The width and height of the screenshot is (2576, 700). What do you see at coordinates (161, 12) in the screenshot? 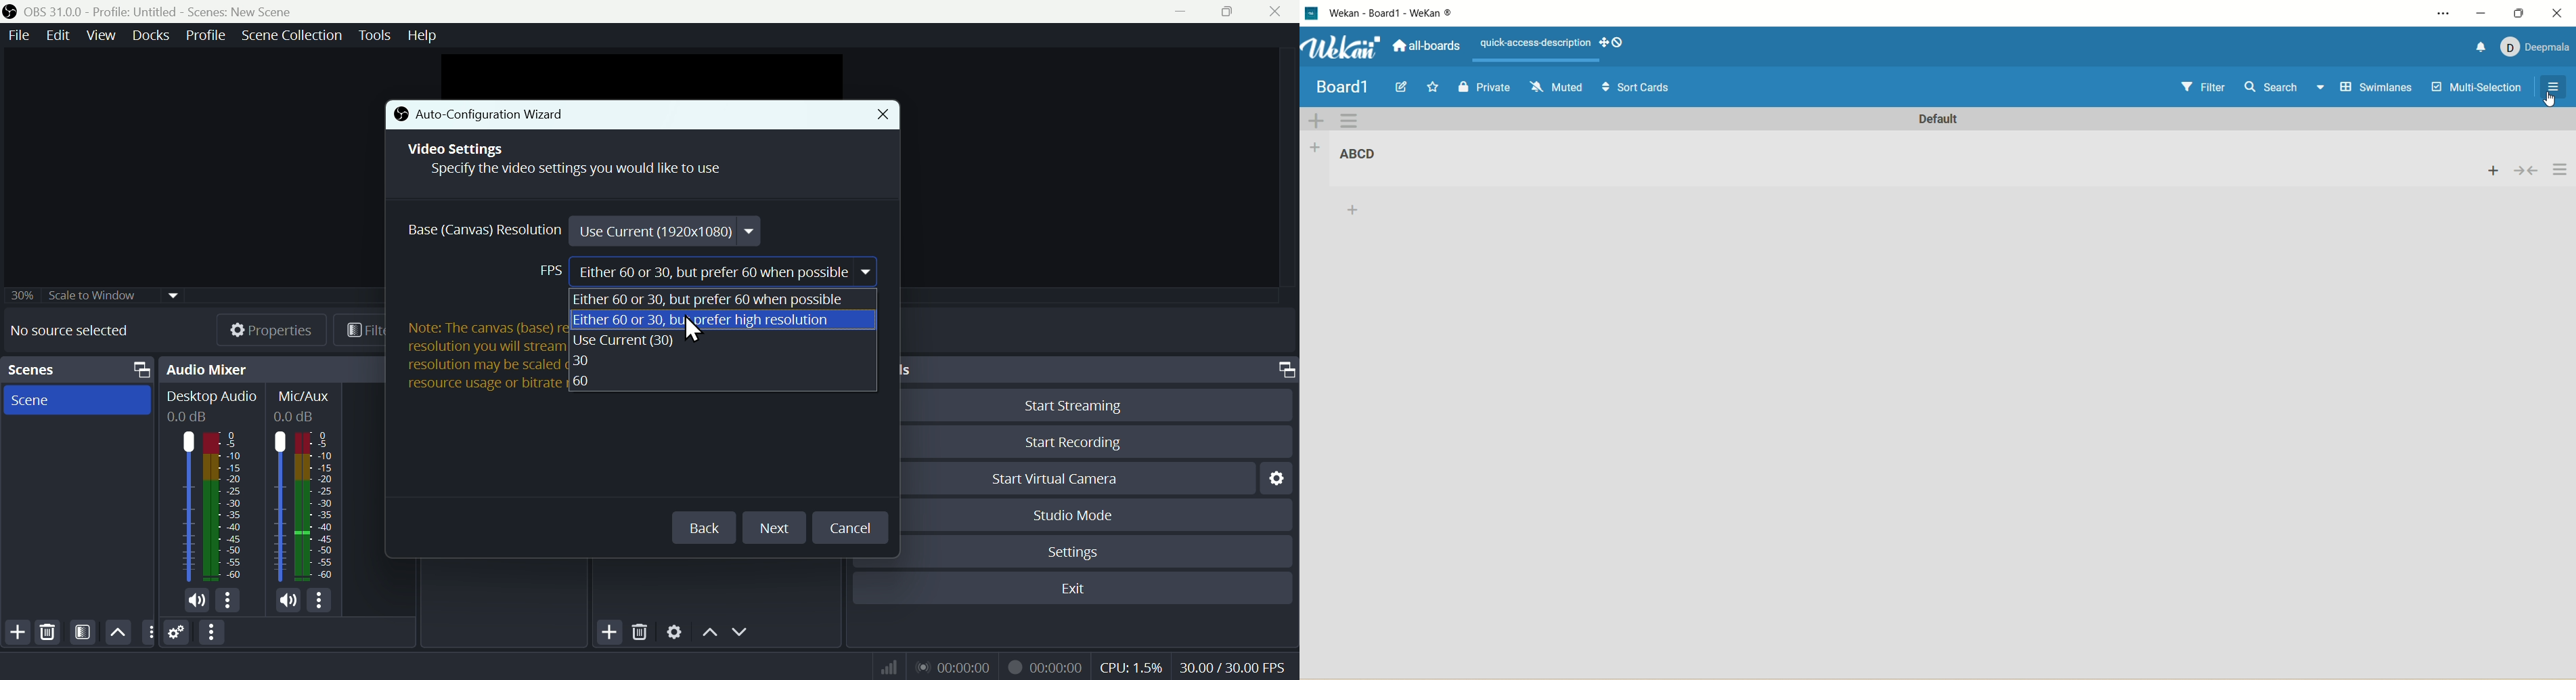
I see `OBS 31.0 .0 Profile: Untitled - Scenes:New scene` at bounding box center [161, 12].